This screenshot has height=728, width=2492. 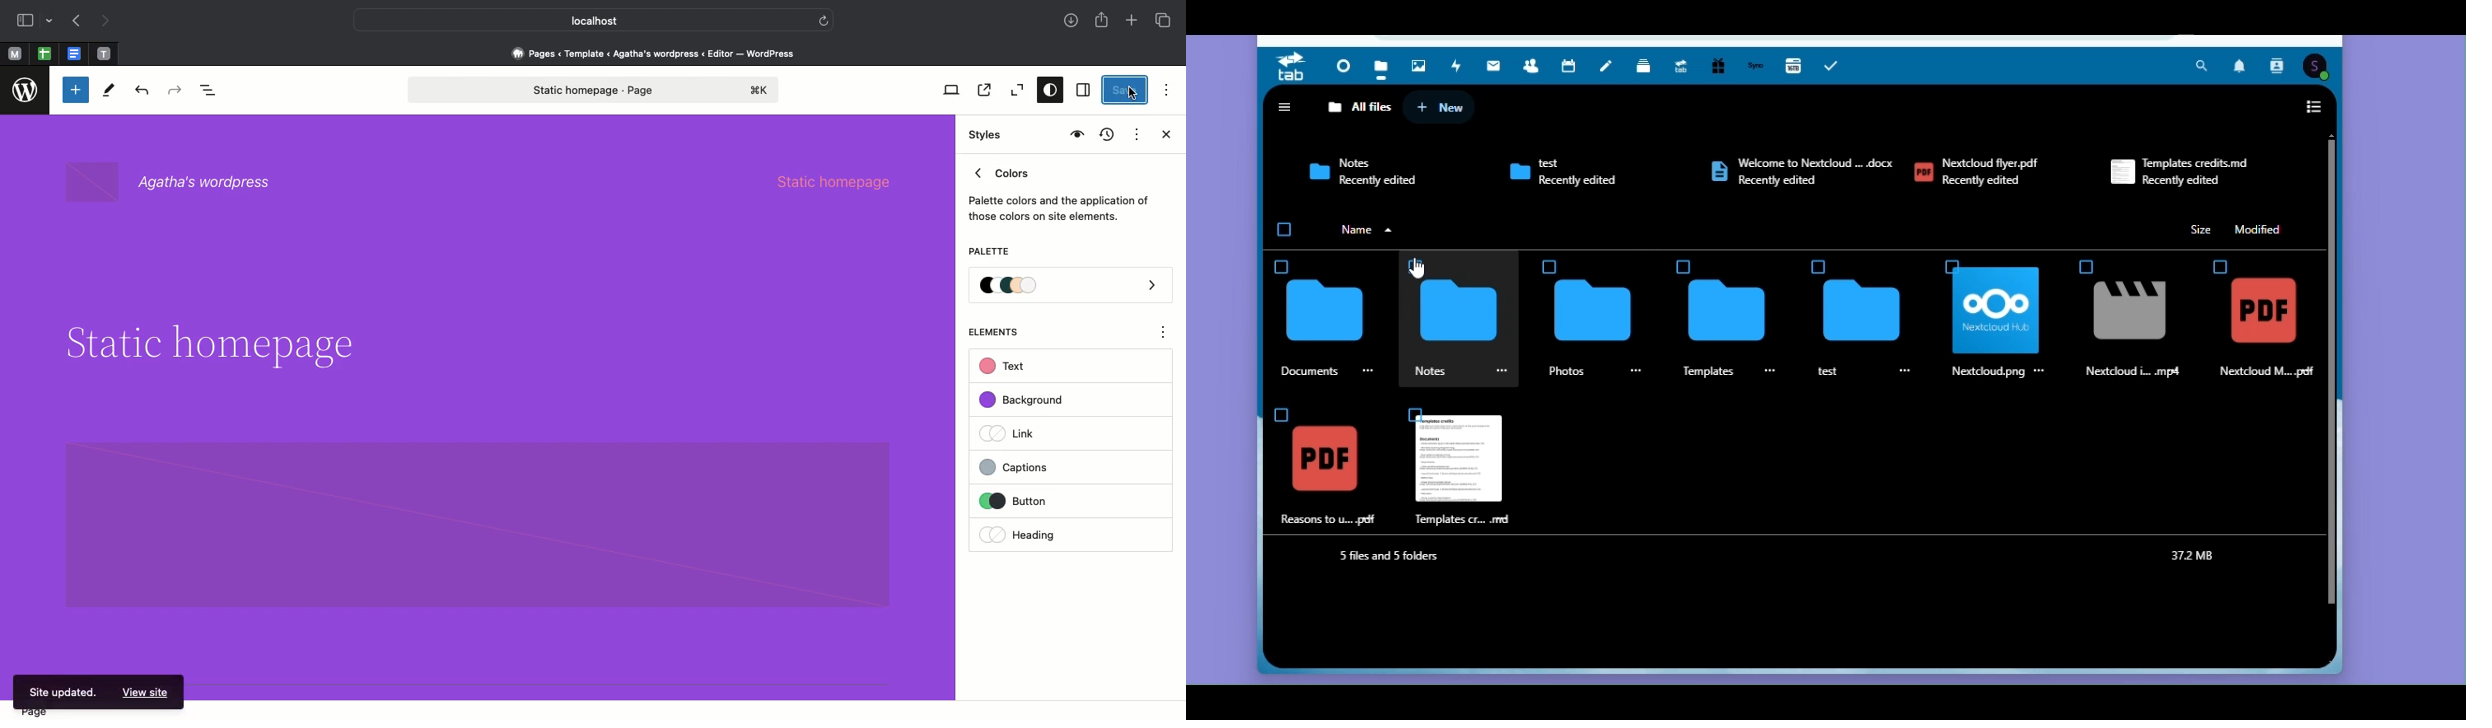 What do you see at coordinates (1548, 264) in the screenshot?
I see `Check Box` at bounding box center [1548, 264].